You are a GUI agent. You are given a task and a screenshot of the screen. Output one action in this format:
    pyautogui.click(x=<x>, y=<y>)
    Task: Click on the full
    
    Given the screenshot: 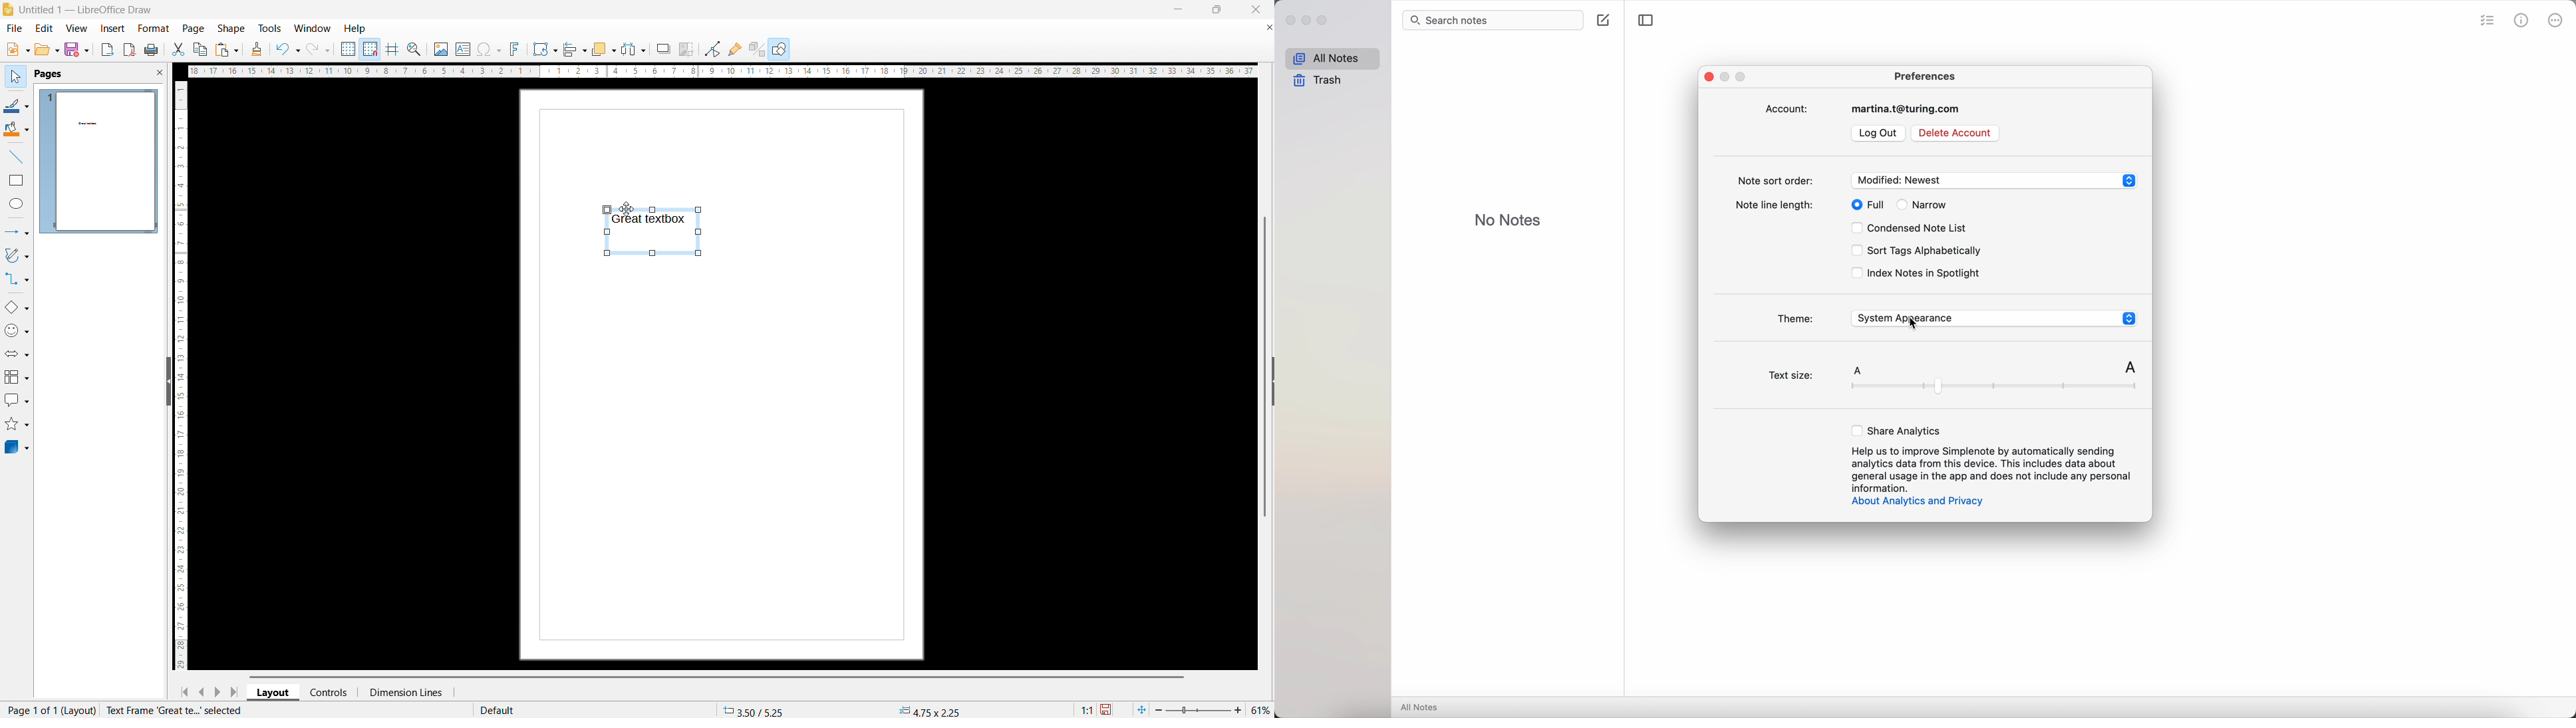 What is the action you would take?
    pyautogui.click(x=1864, y=204)
    